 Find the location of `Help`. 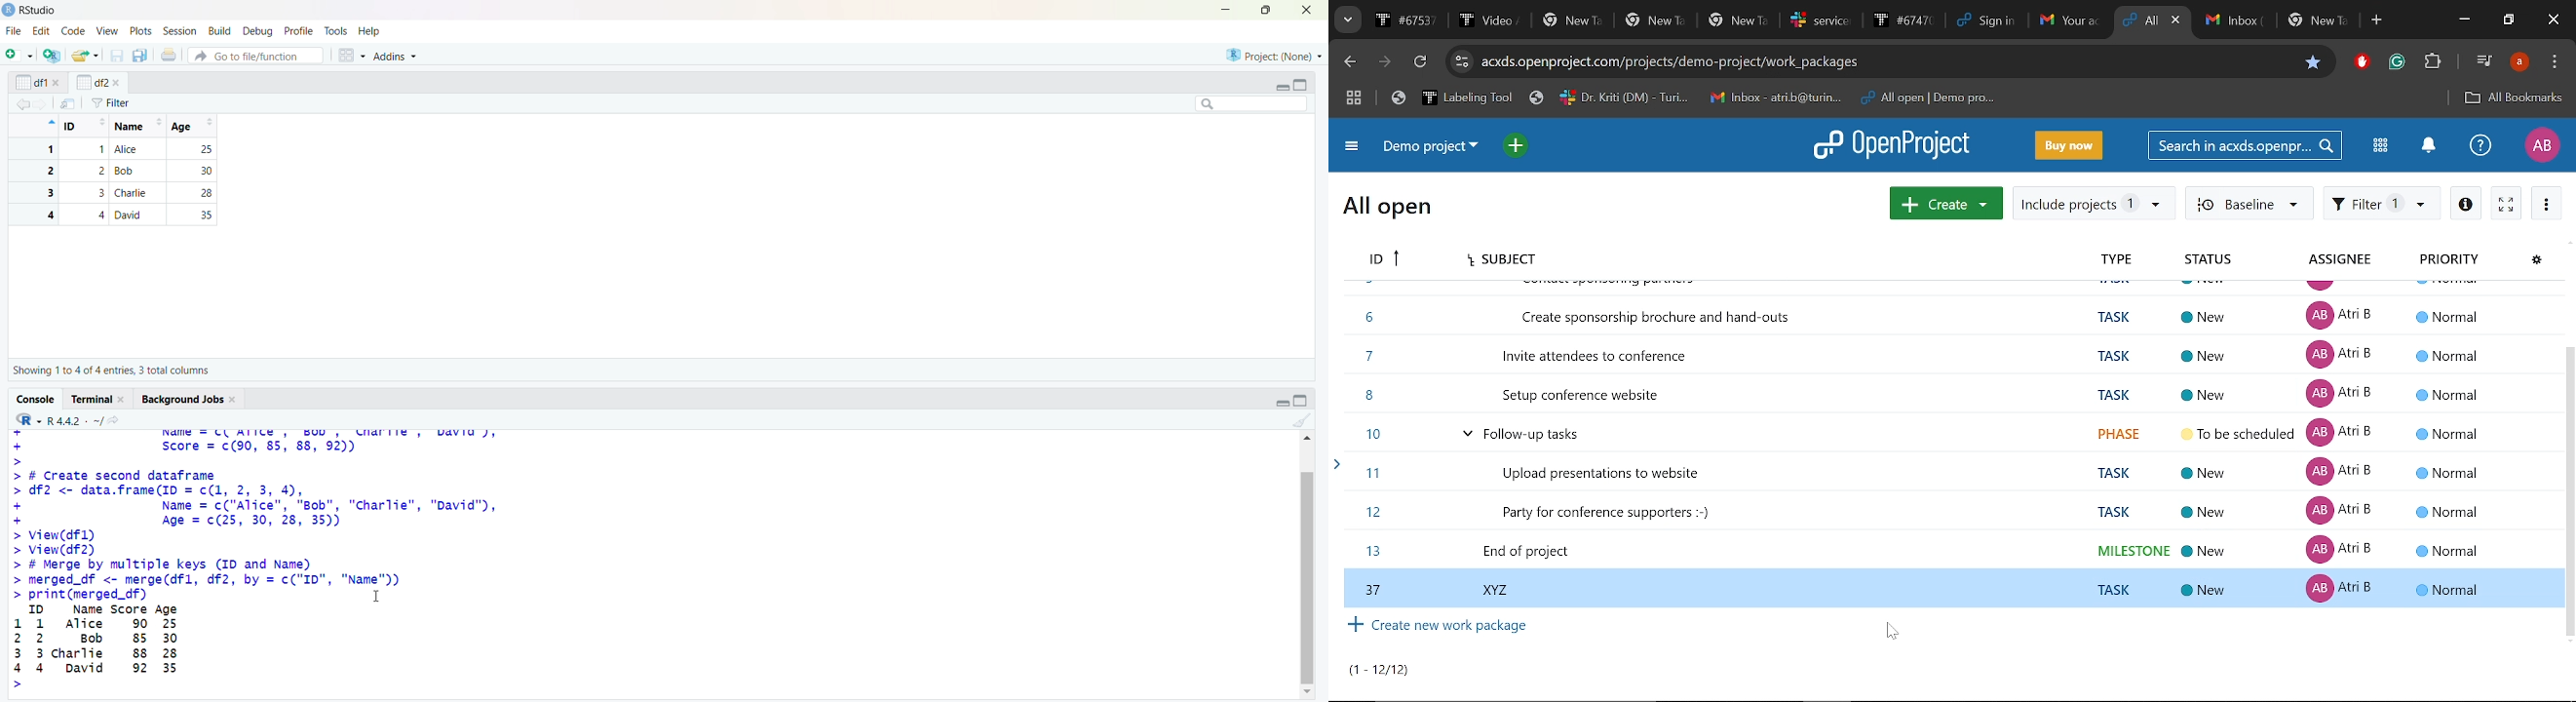

Help is located at coordinates (369, 30).